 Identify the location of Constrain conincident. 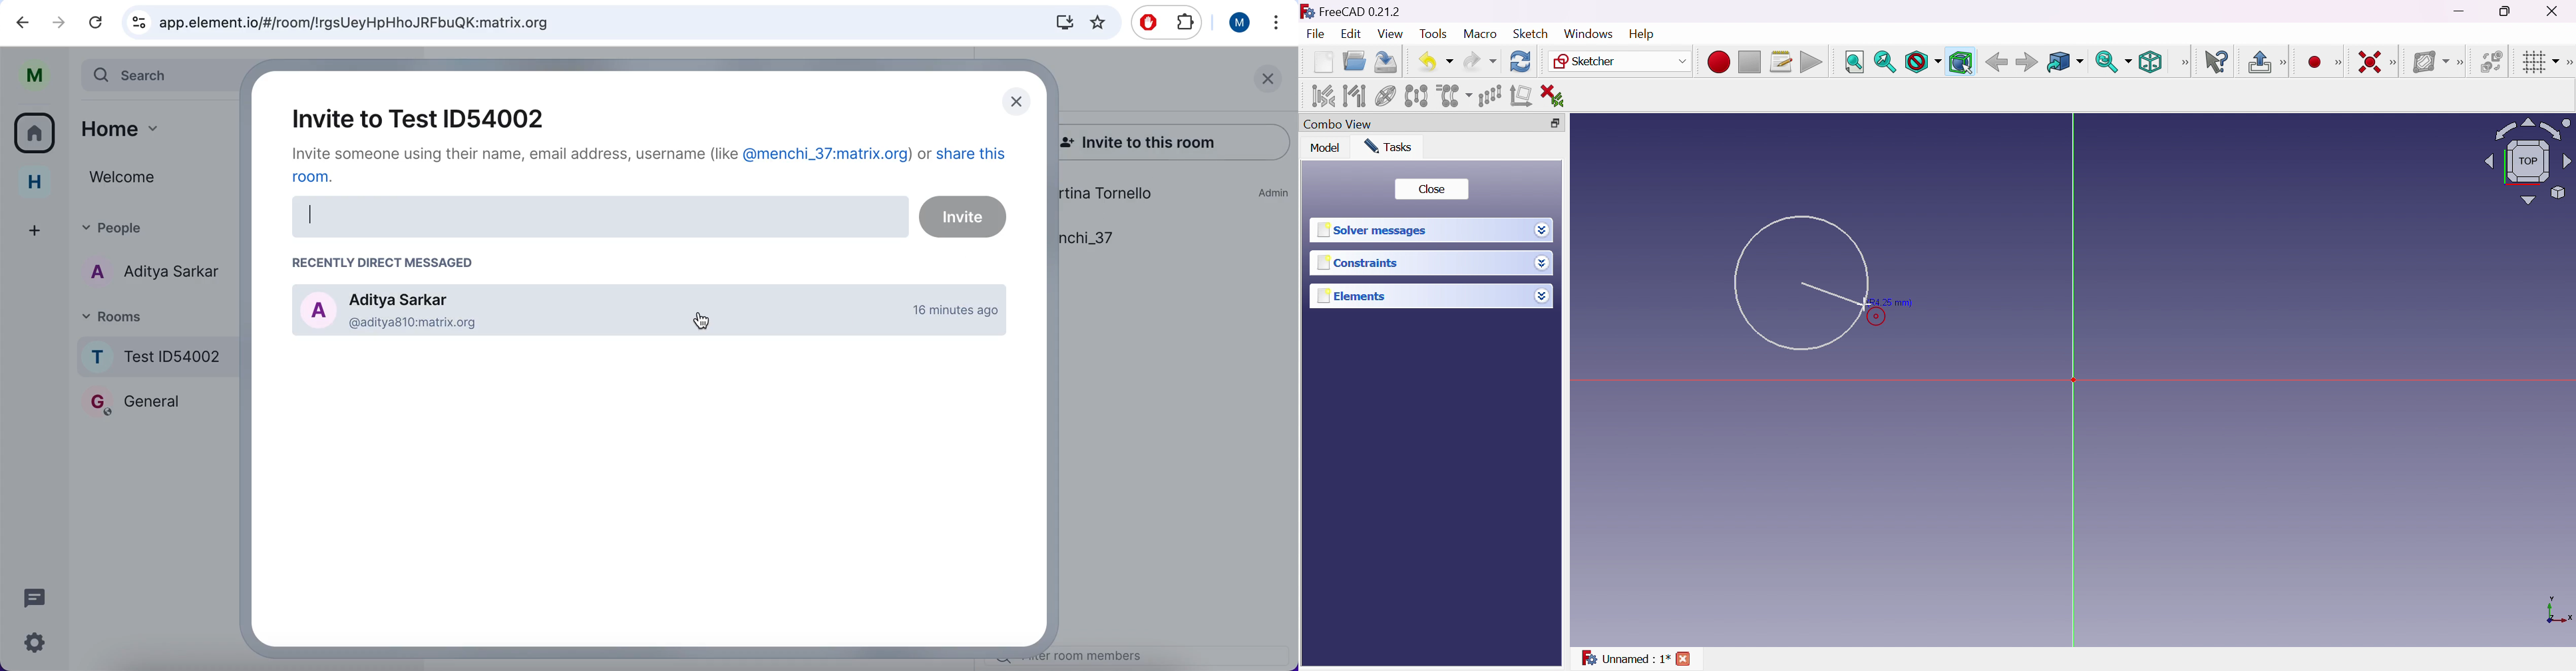
(2371, 63).